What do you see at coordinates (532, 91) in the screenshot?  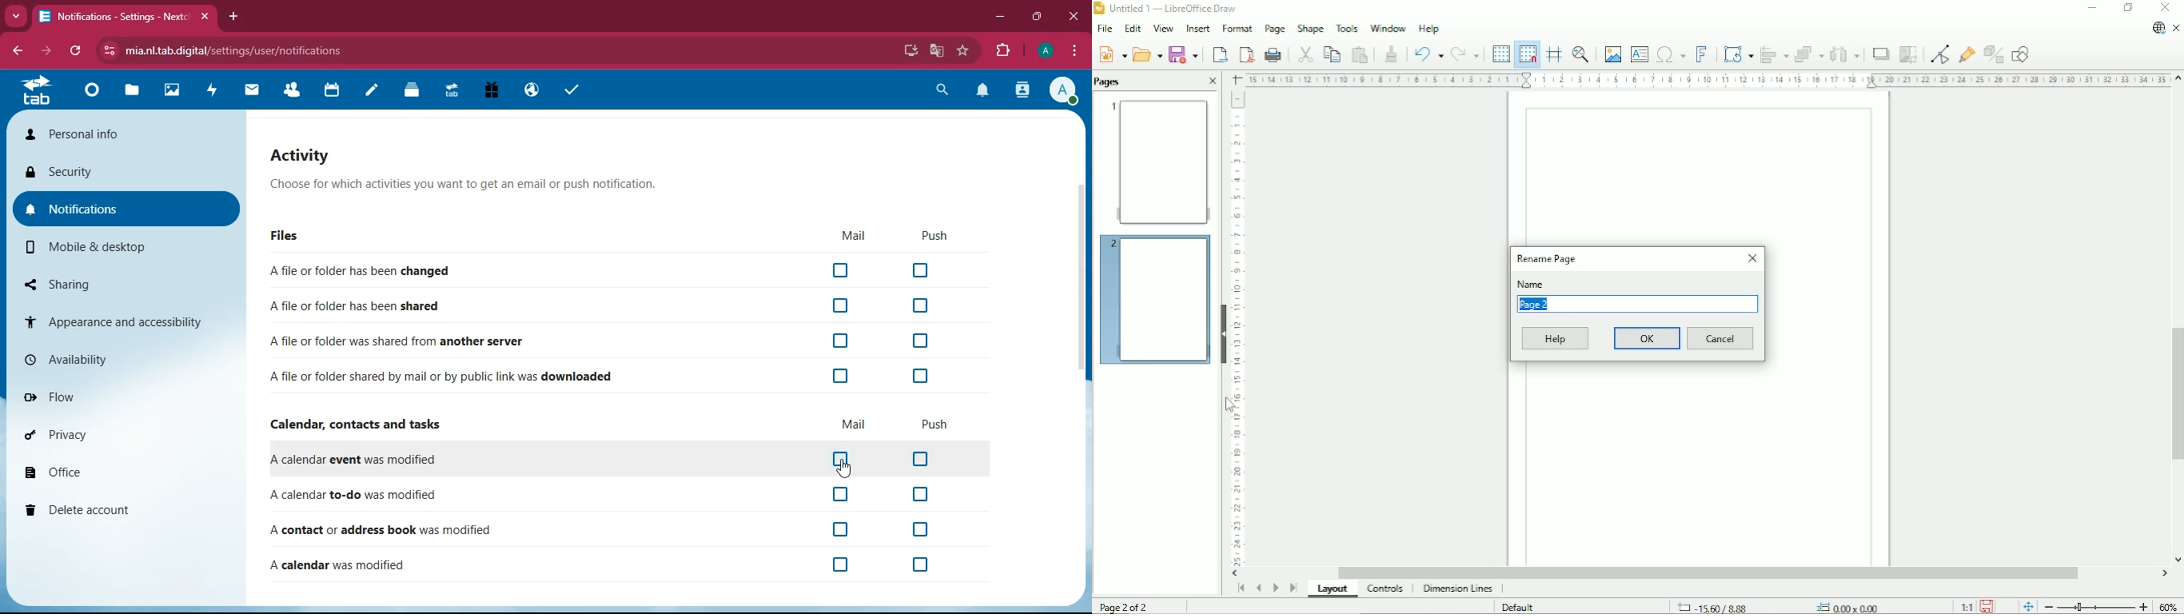 I see `Email Hosting` at bounding box center [532, 91].